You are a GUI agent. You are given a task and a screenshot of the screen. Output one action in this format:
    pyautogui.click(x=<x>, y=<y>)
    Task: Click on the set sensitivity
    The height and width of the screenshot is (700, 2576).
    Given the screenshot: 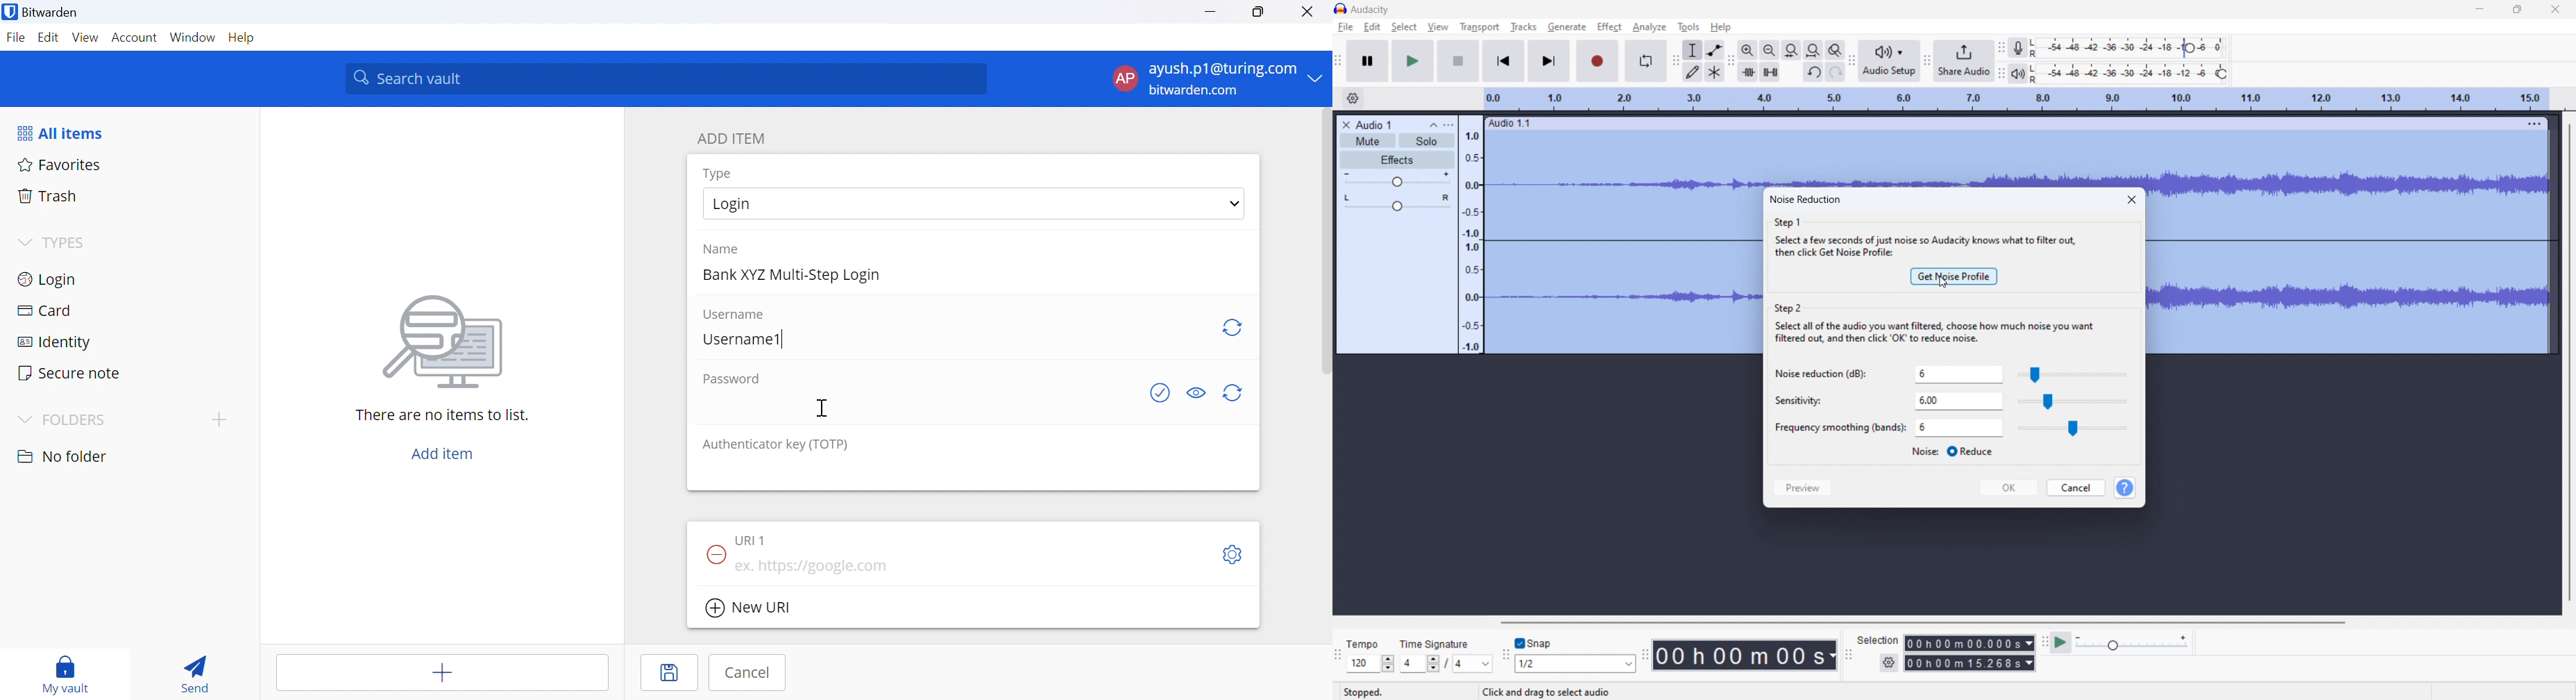 What is the action you would take?
    pyautogui.click(x=1959, y=402)
    